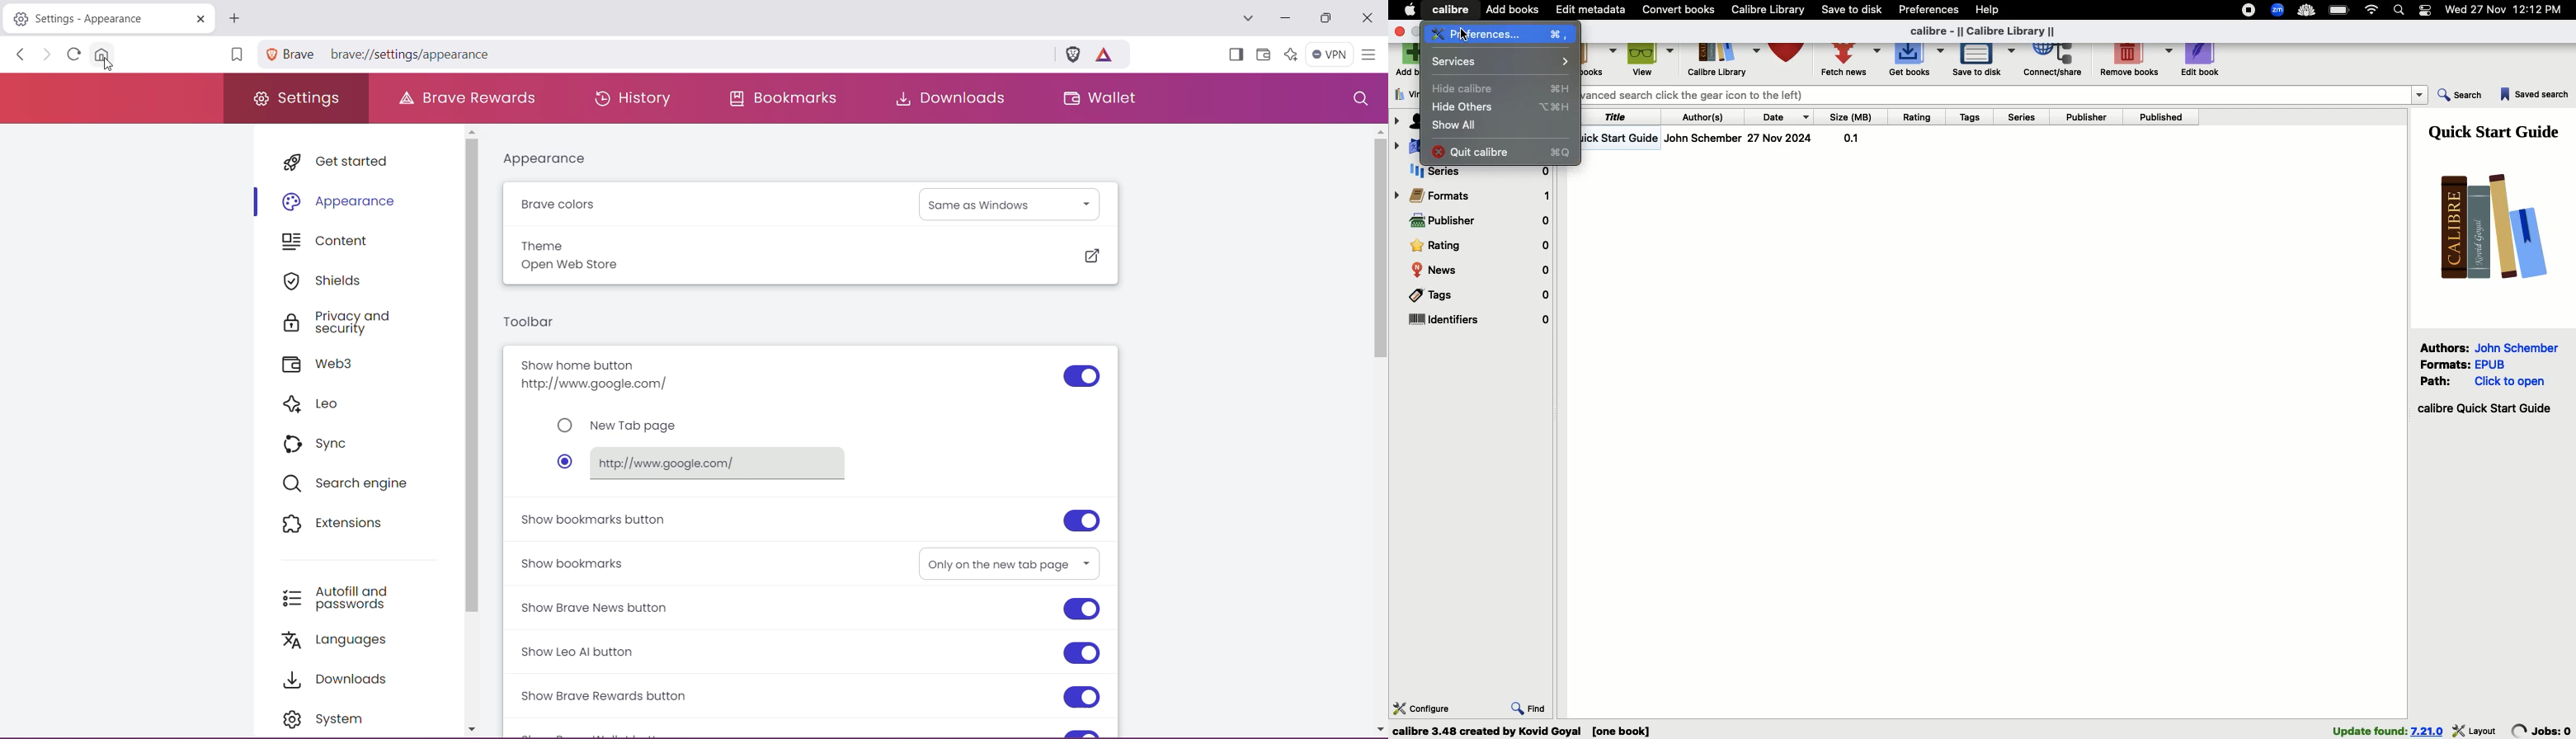 The image size is (2576, 756). What do you see at coordinates (341, 200) in the screenshot?
I see `Appearance` at bounding box center [341, 200].